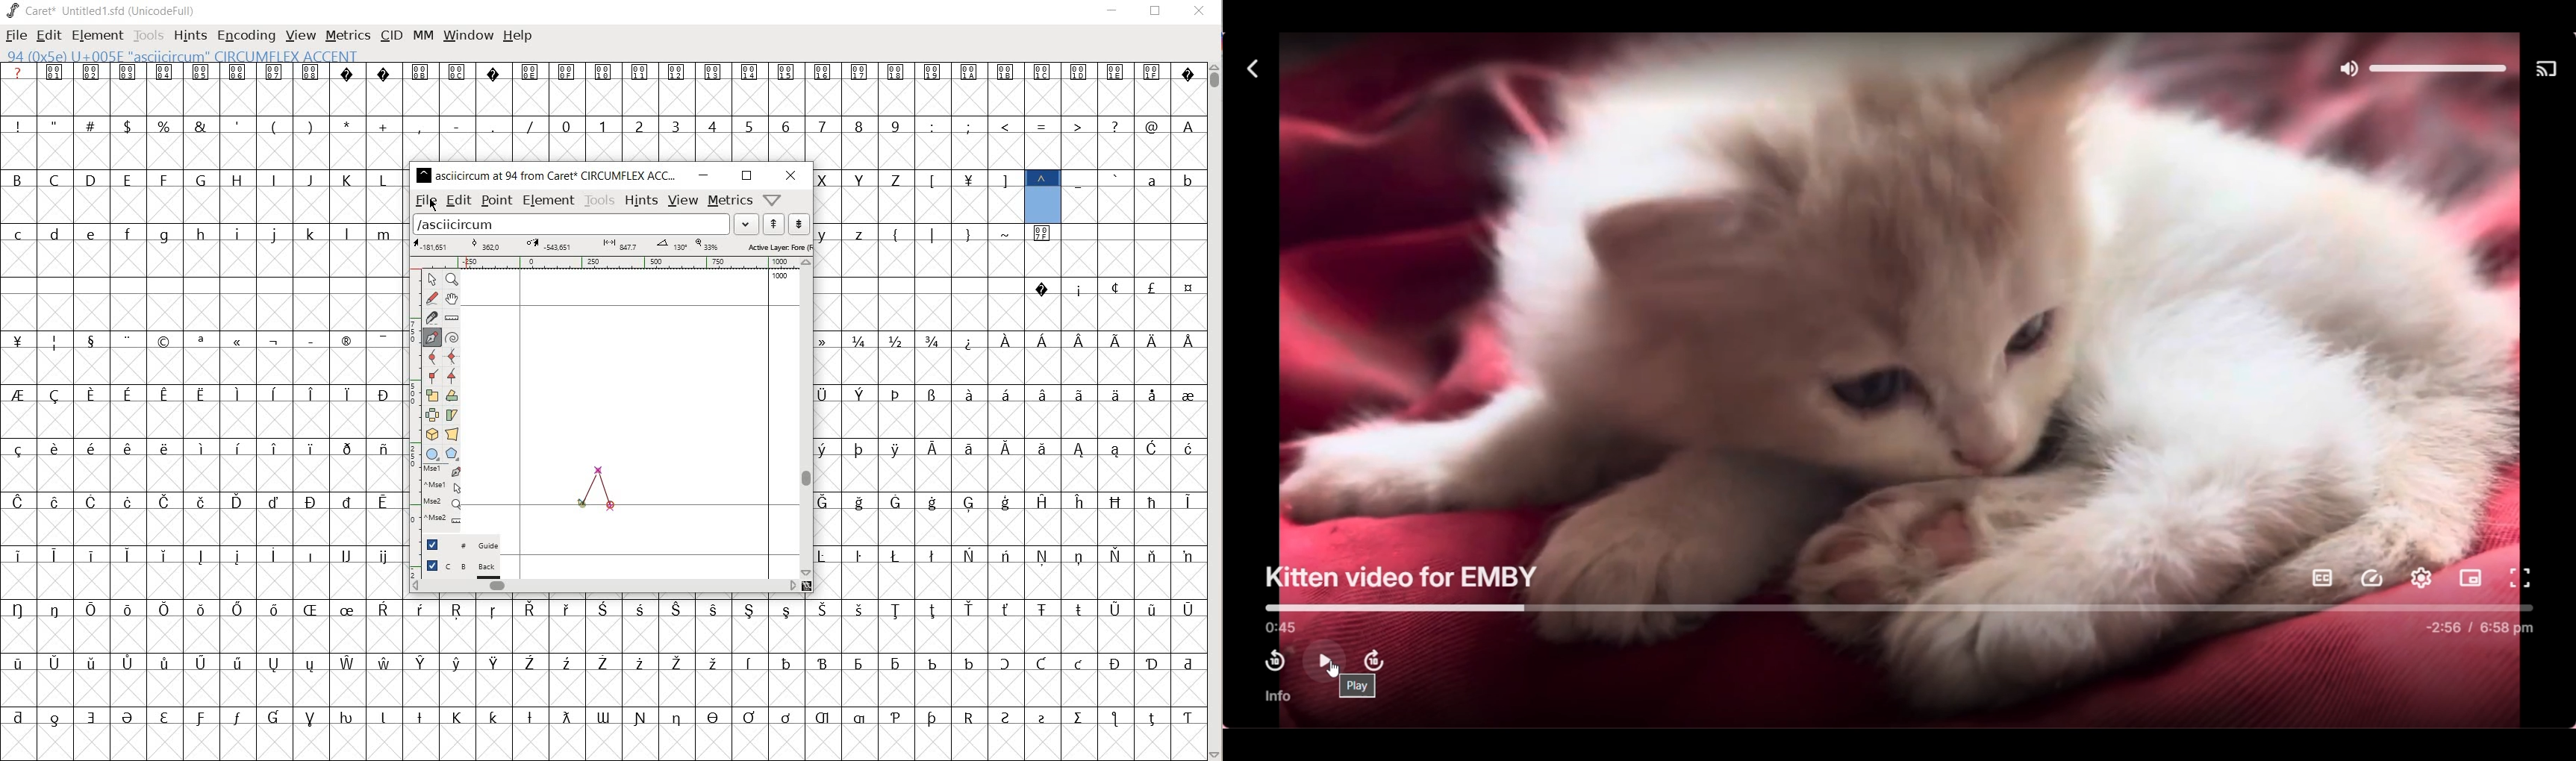 Image resolution: width=2576 pixels, height=784 pixels. Describe the element at coordinates (463, 545) in the screenshot. I see `guide` at that location.